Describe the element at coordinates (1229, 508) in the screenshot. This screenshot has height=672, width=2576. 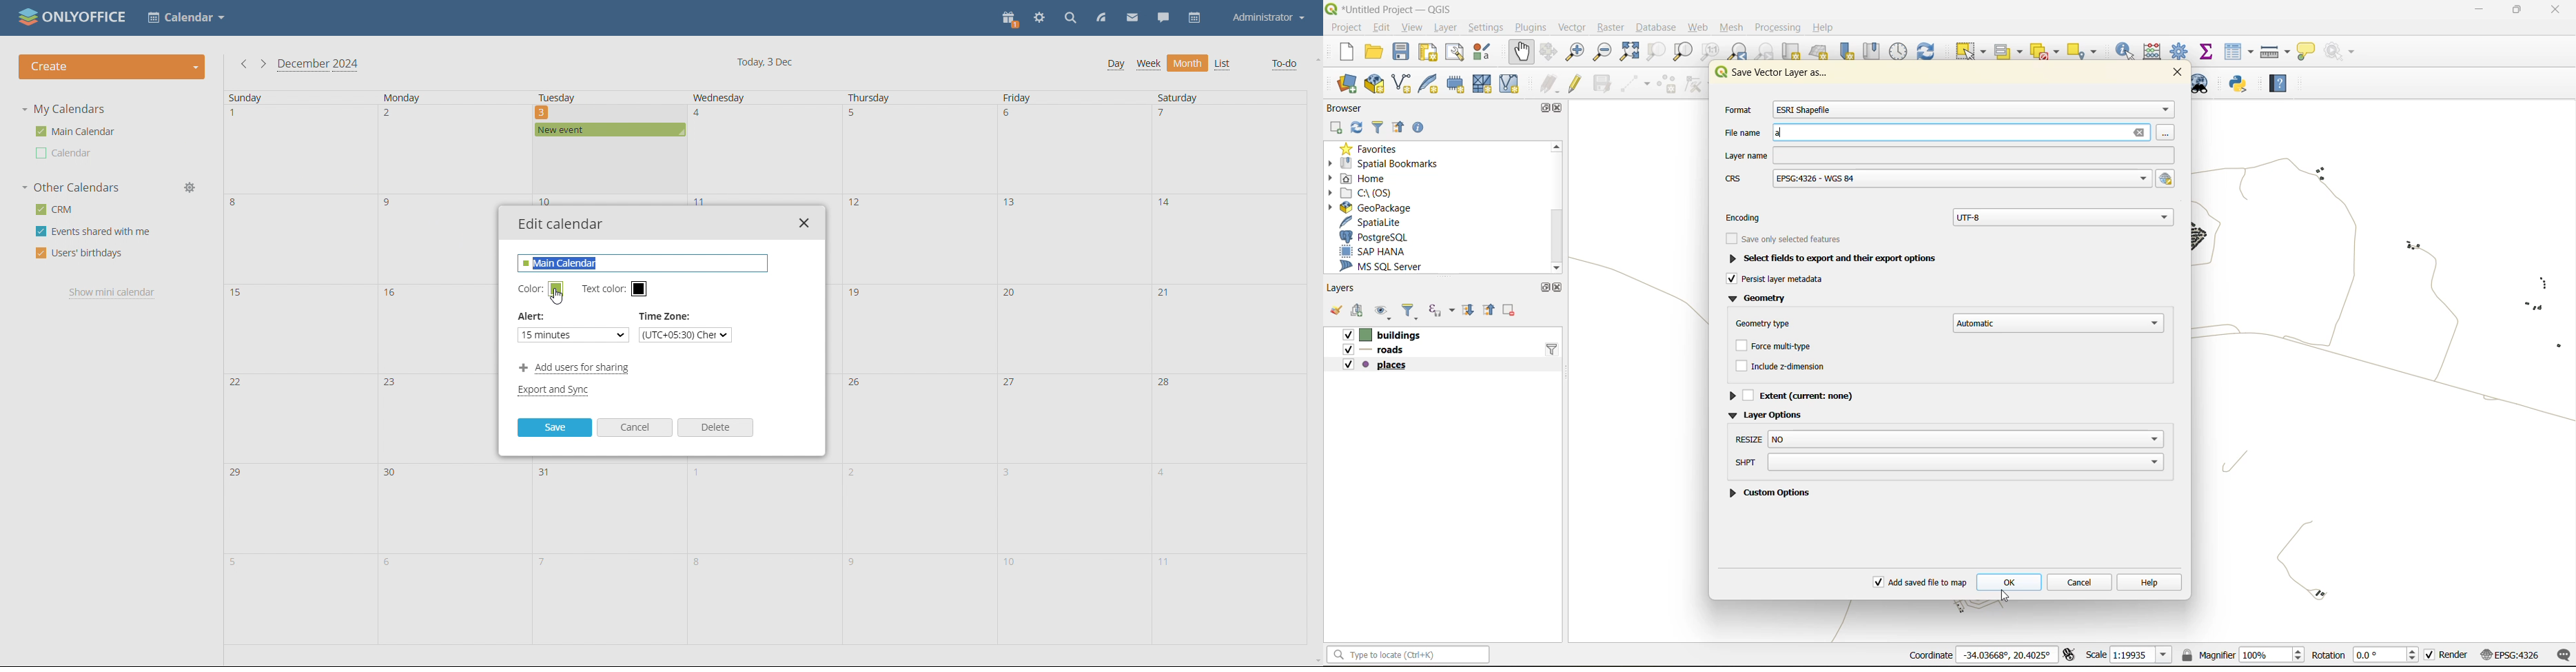
I see `date` at that location.